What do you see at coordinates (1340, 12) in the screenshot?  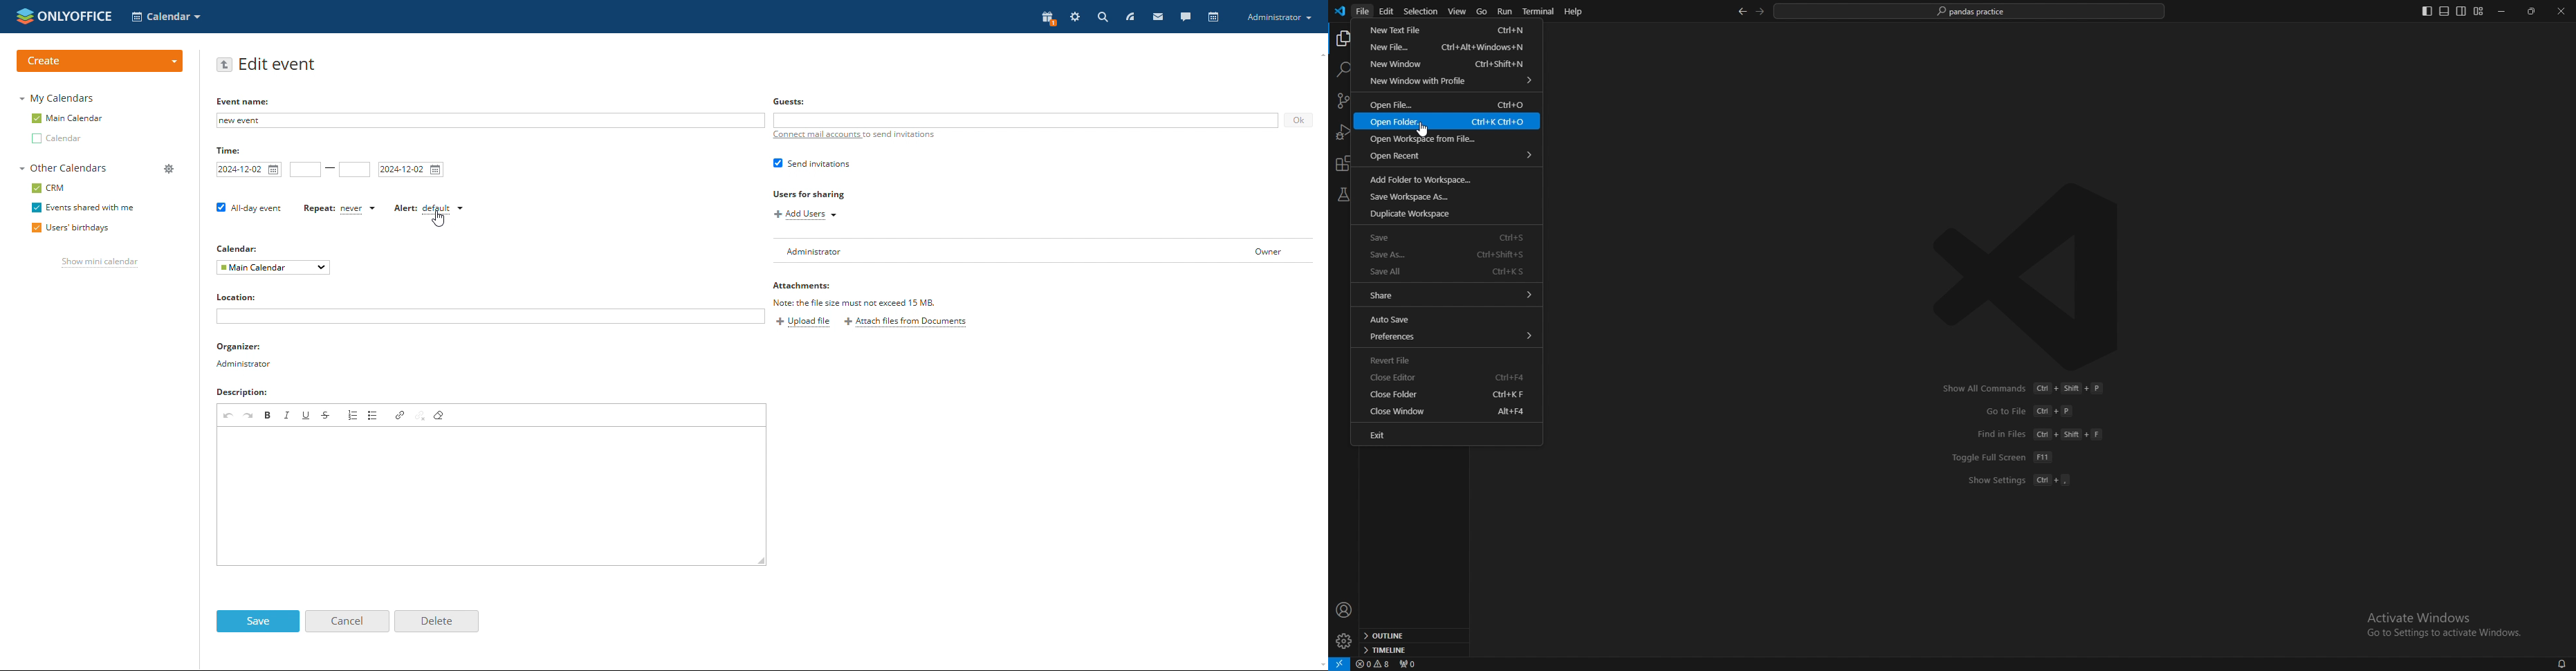 I see `vscode logo` at bounding box center [1340, 12].